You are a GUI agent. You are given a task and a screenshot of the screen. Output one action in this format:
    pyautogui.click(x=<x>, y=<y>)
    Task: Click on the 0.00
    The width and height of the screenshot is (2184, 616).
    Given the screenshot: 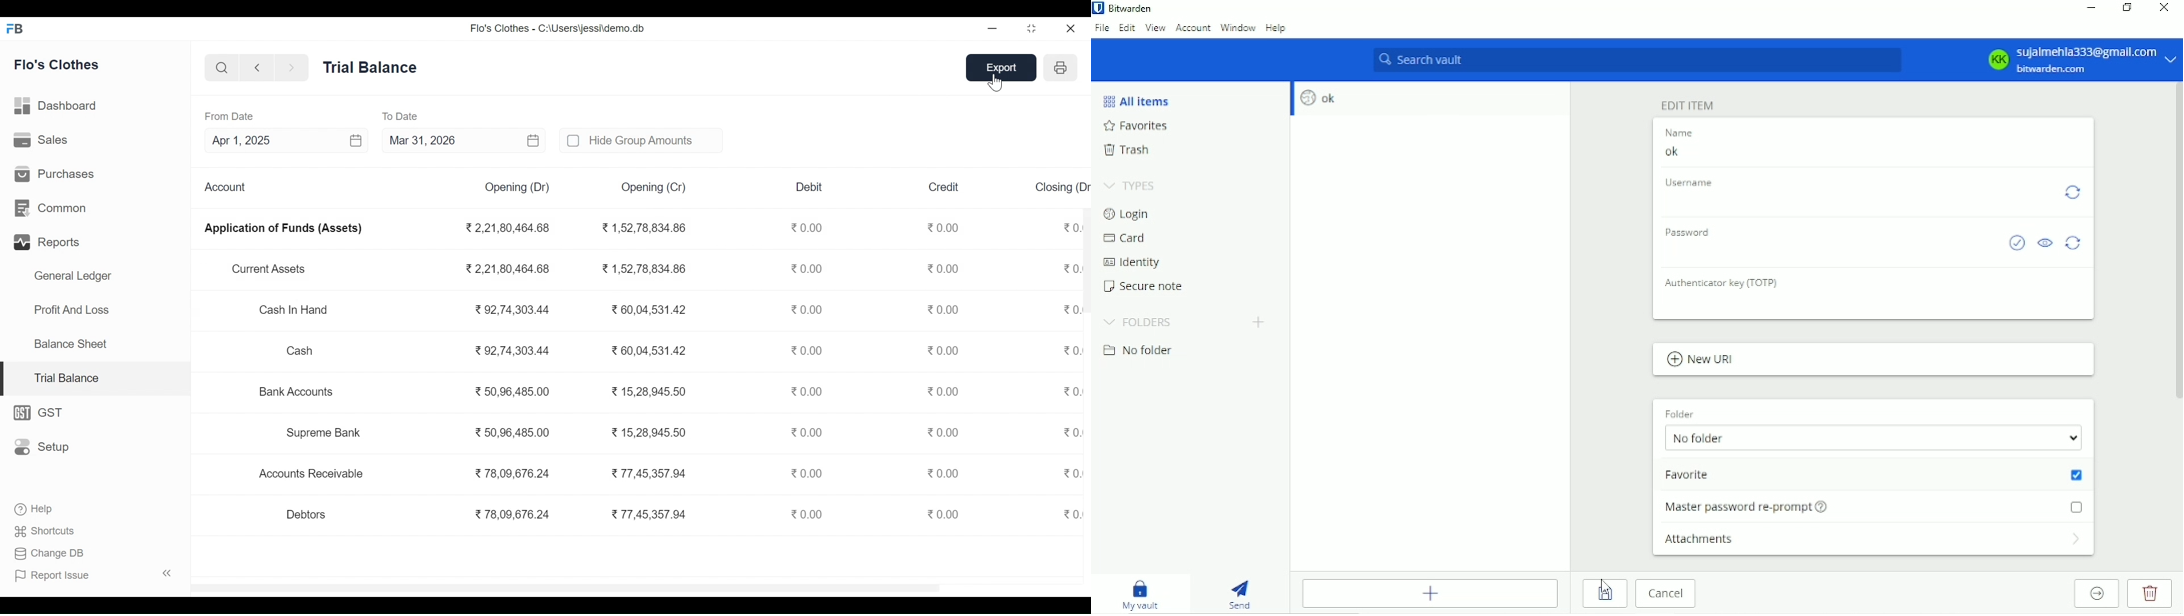 What is the action you would take?
    pyautogui.click(x=1072, y=350)
    